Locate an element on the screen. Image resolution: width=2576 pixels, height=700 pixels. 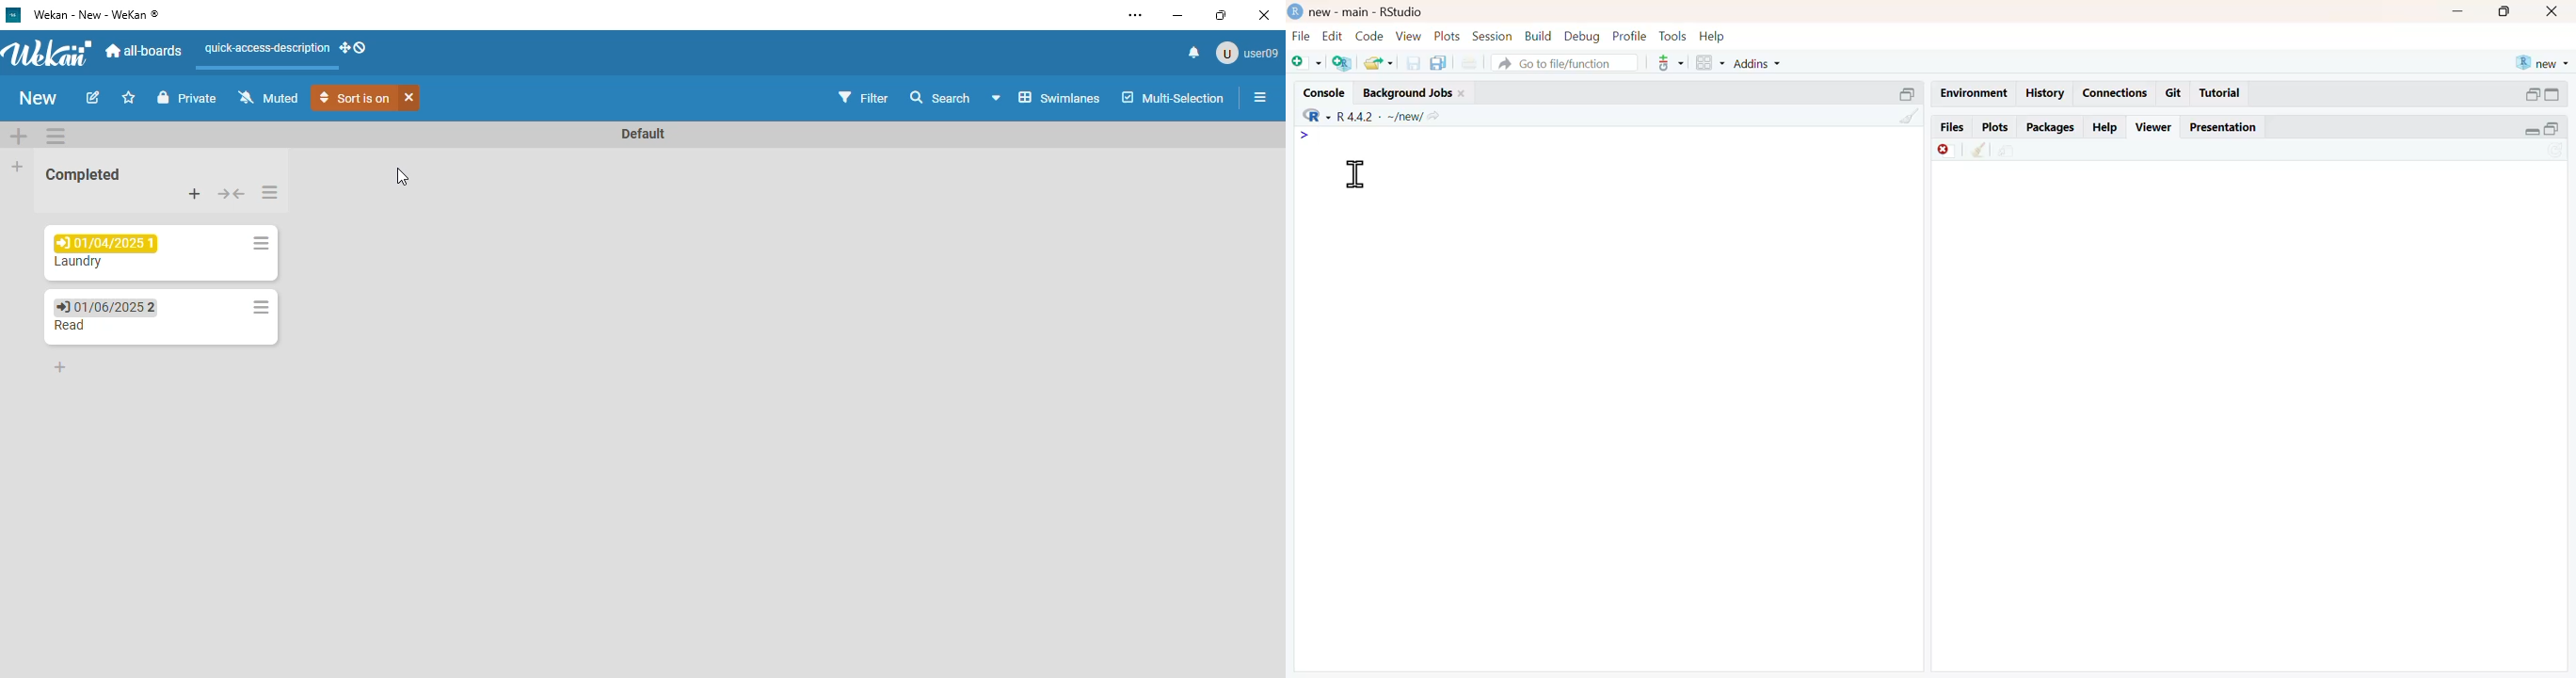
Addins is located at coordinates (1757, 63).